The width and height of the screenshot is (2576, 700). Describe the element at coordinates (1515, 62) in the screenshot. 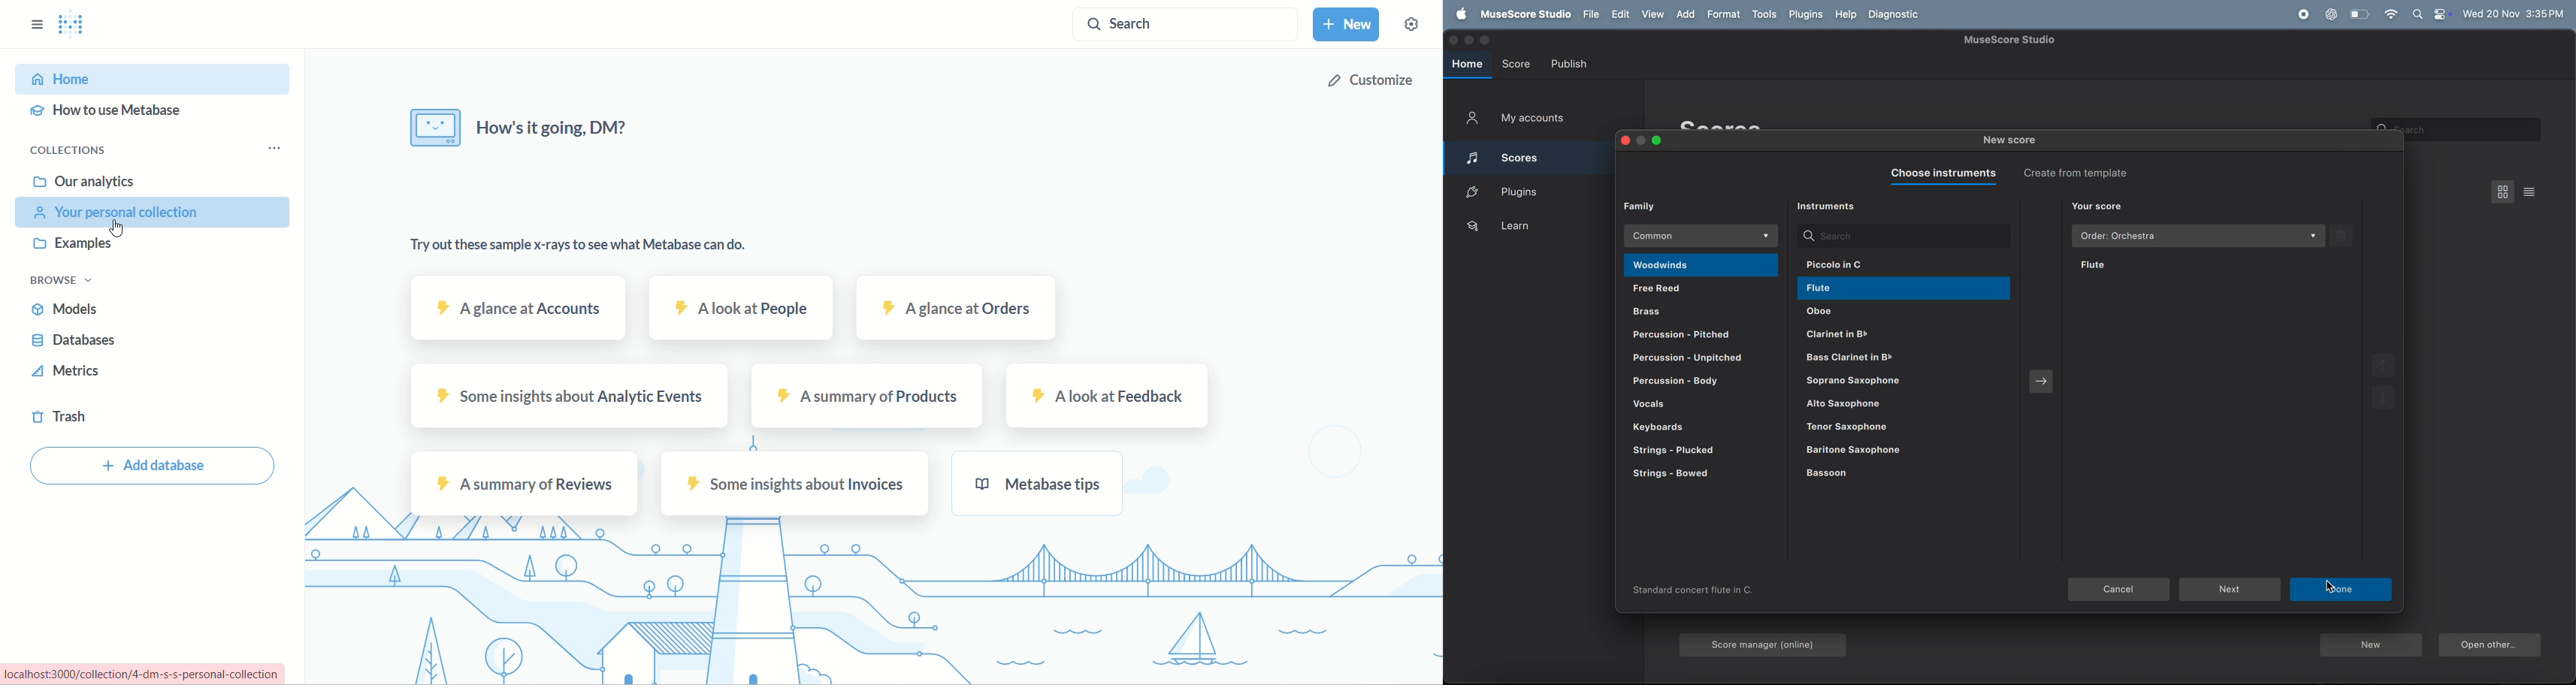

I see `score` at that location.